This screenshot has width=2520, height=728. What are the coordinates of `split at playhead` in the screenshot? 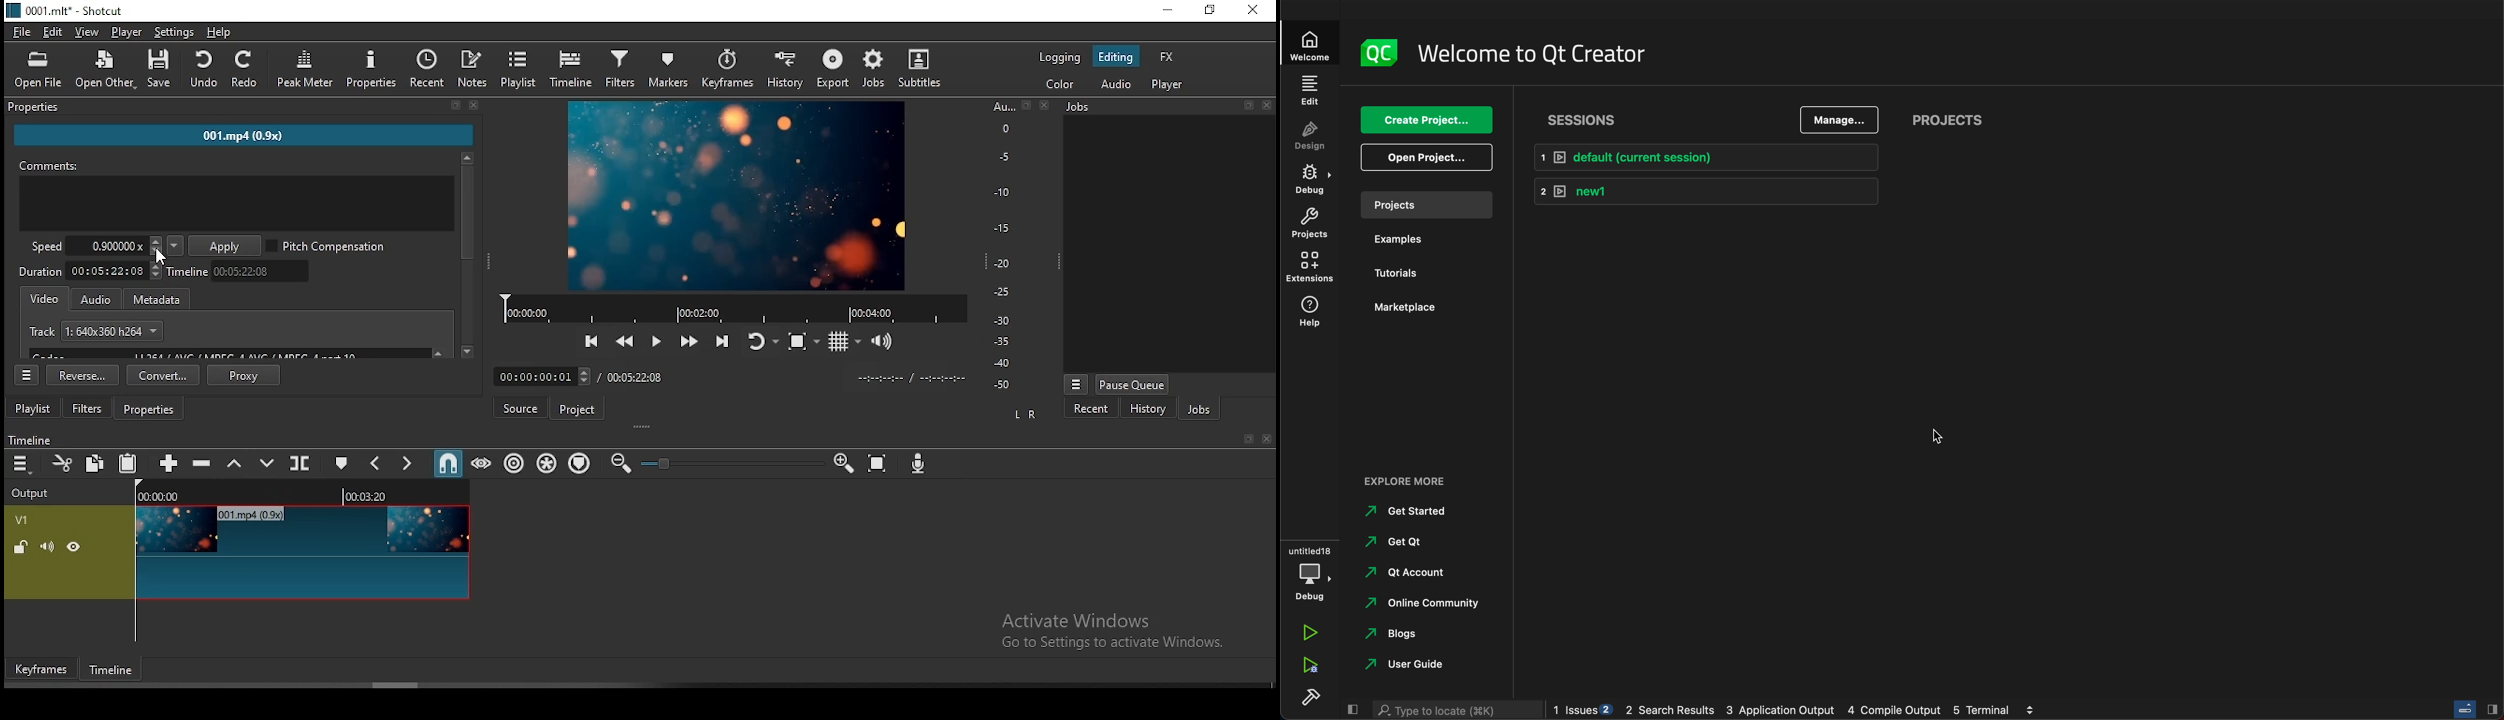 It's located at (299, 464).